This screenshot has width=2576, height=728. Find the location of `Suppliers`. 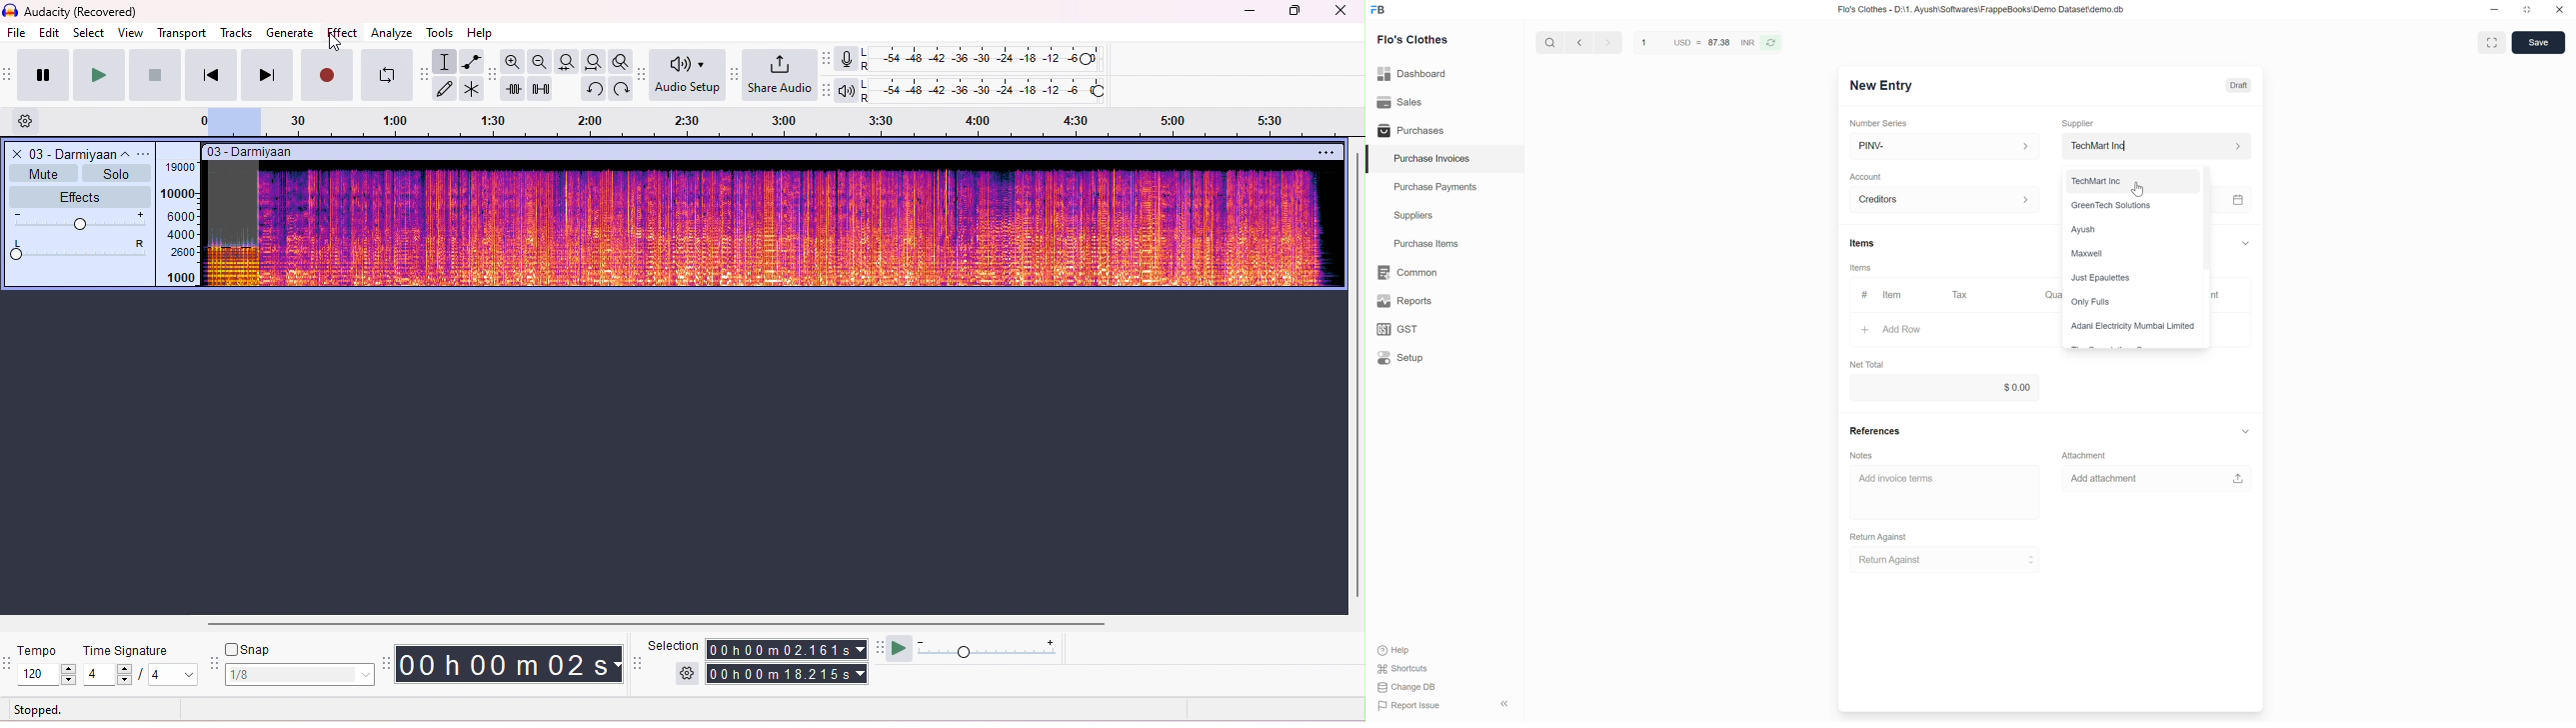

Suppliers is located at coordinates (1406, 216).